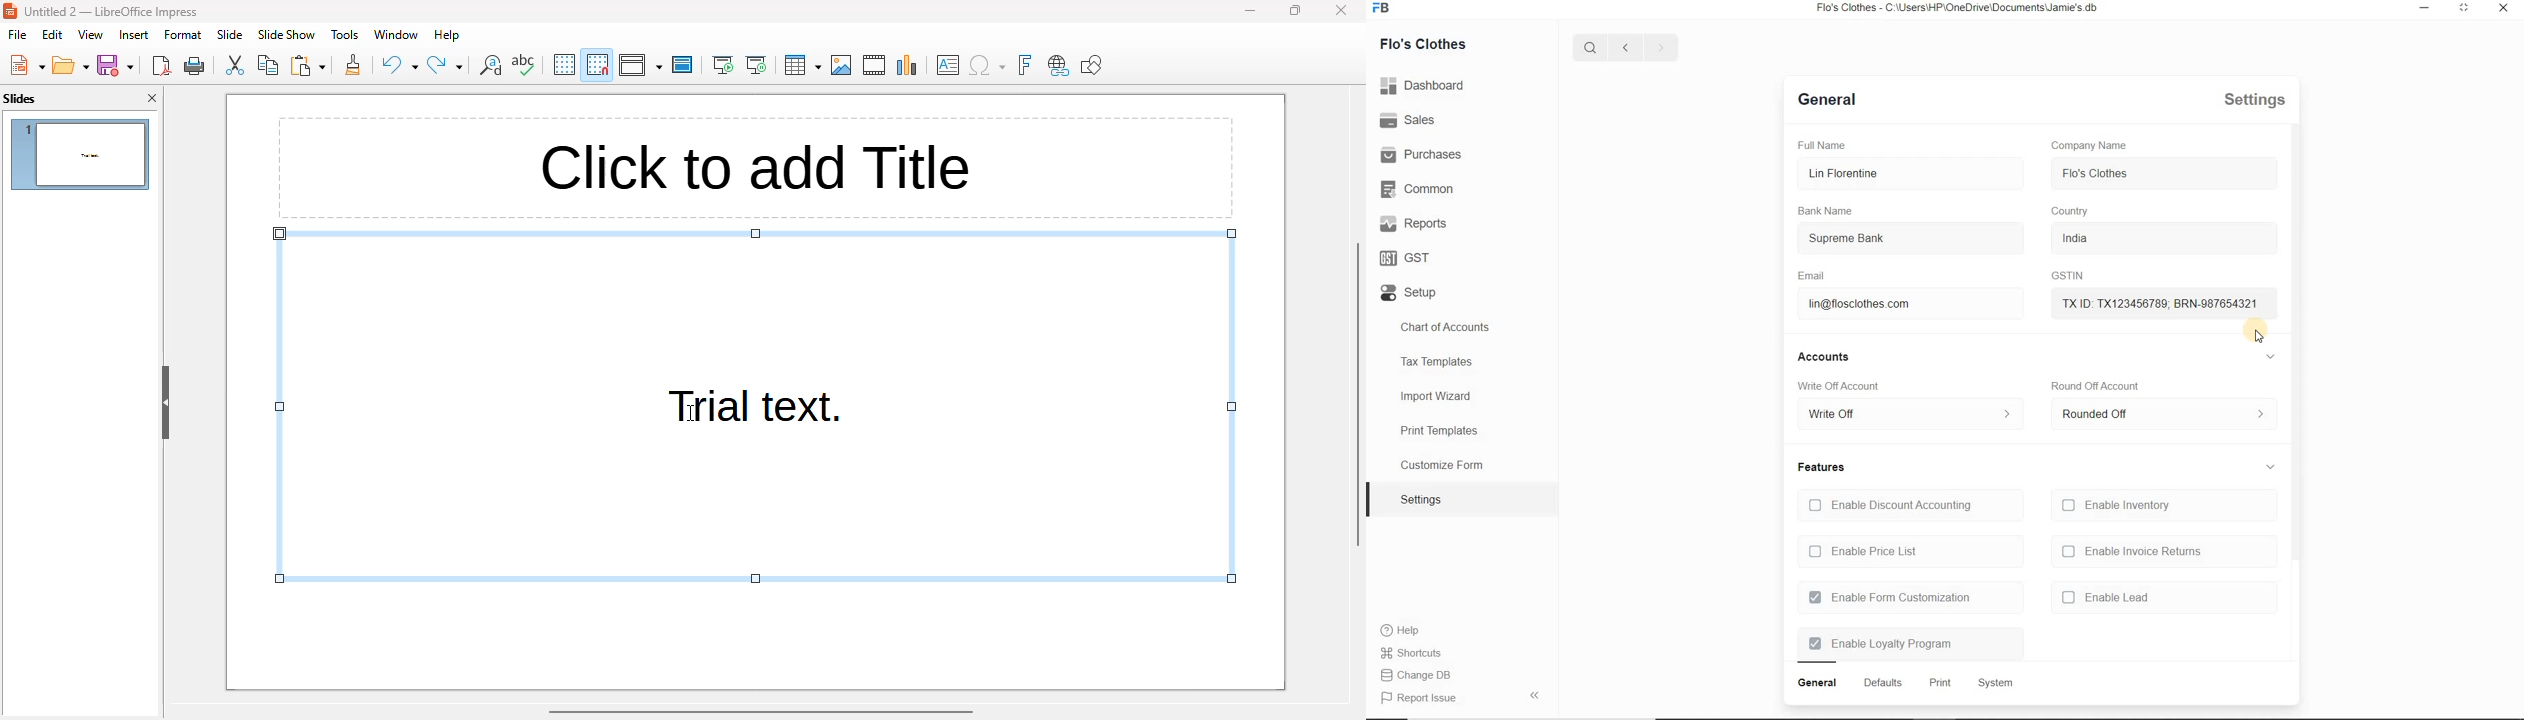 The width and height of the screenshot is (2548, 728). Describe the element at coordinates (2465, 10) in the screenshot. I see `minimize` at that location.